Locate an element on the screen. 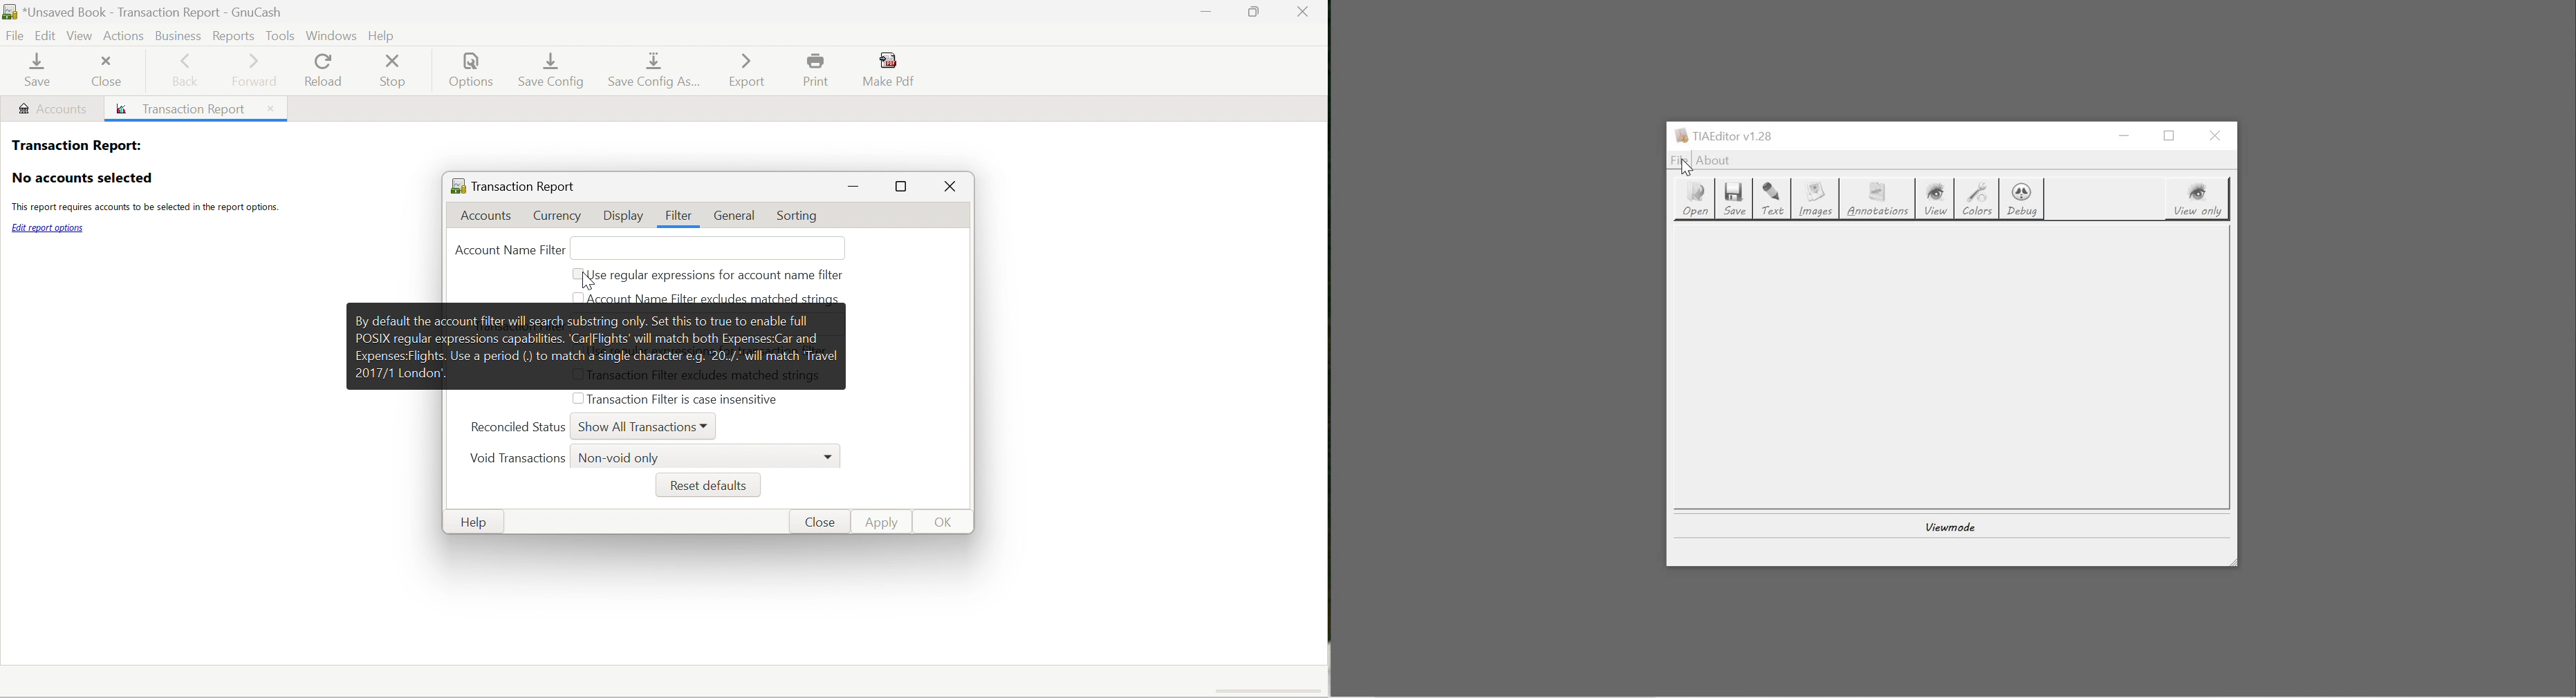 Image resolution: width=2576 pixels, height=700 pixels. Minimize is located at coordinates (854, 187).